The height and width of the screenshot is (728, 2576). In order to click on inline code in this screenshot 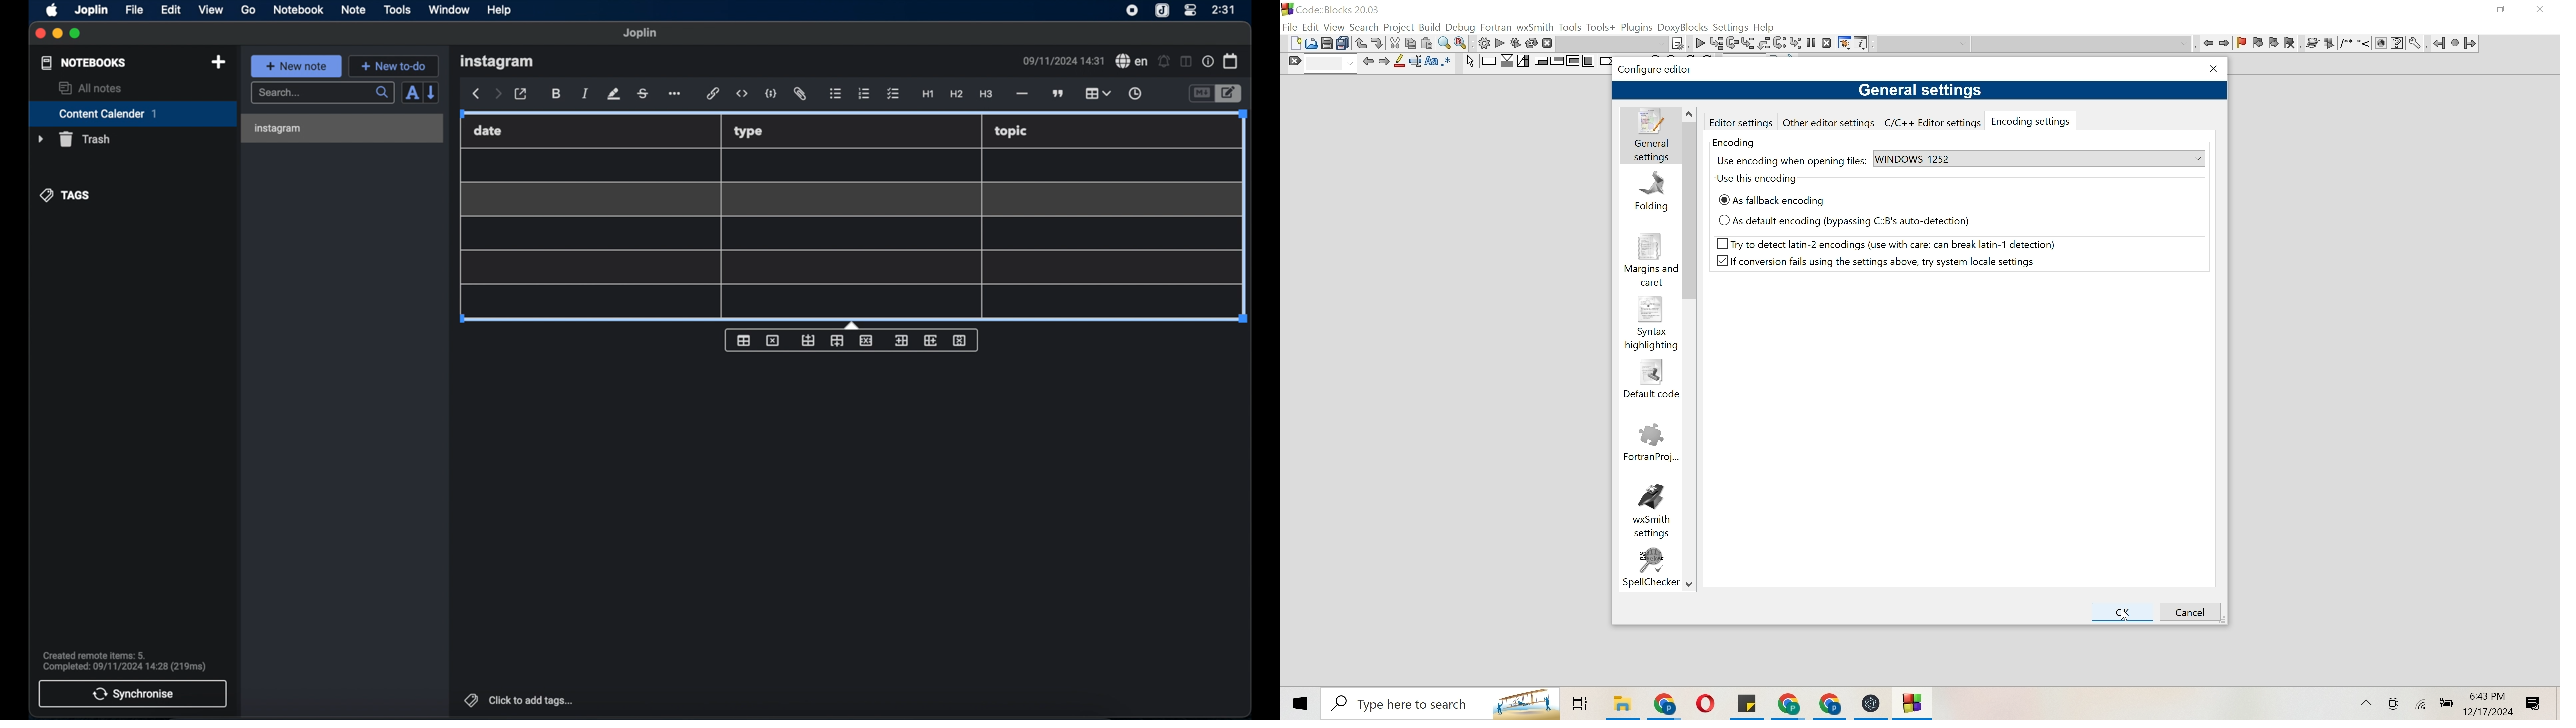, I will do `click(742, 94)`.